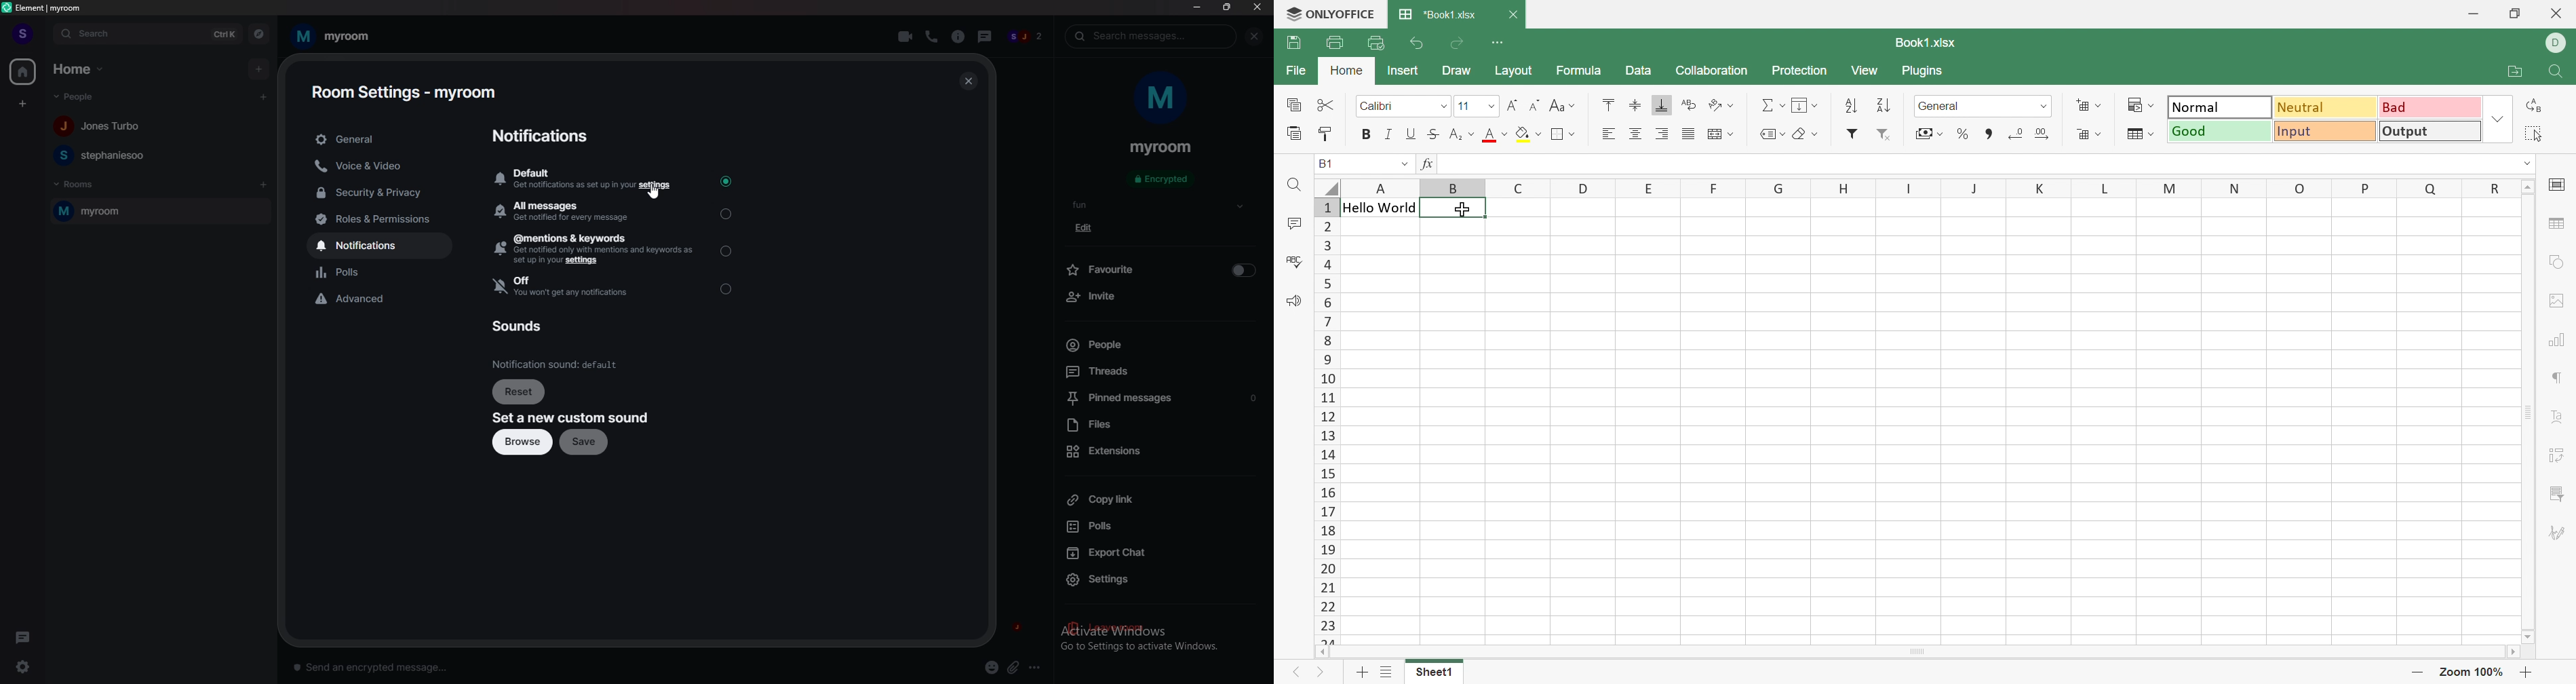 The image size is (2576, 700). I want to click on room, so click(160, 211).